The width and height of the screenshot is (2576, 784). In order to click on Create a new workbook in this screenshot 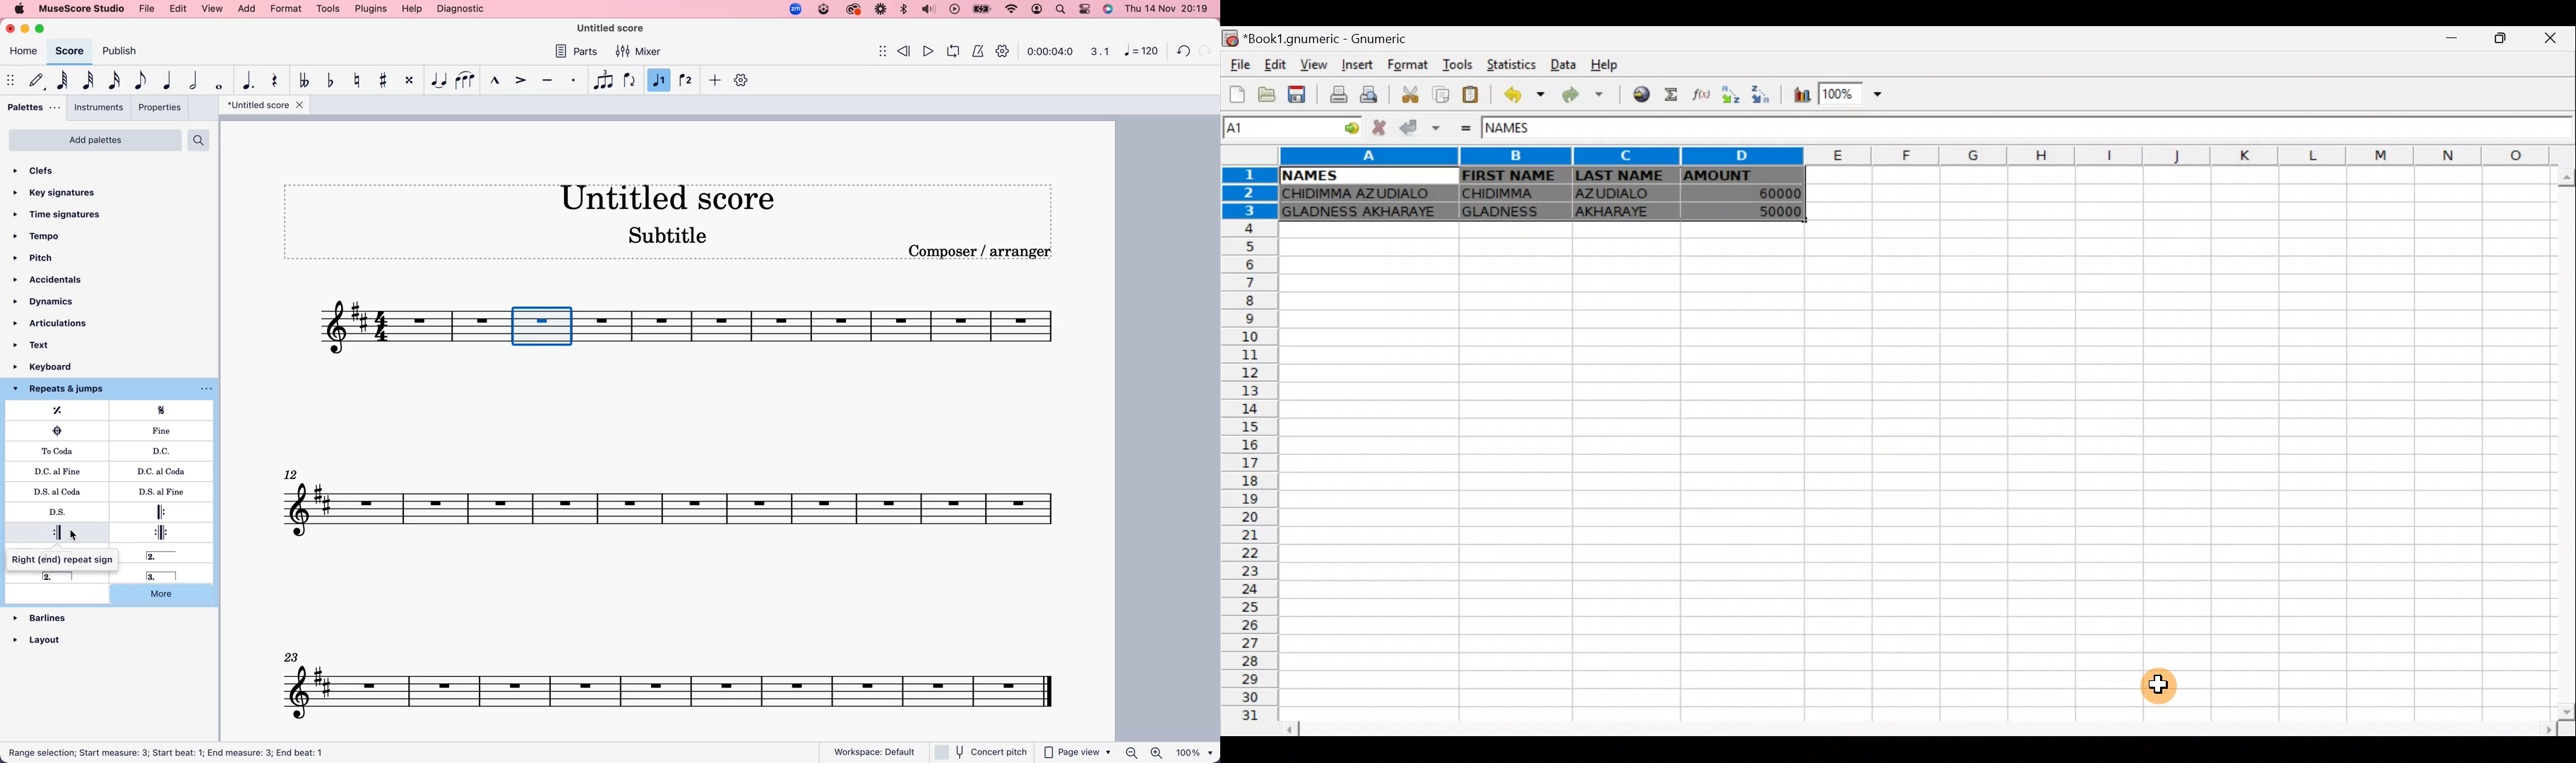, I will do `click(1238, 94)`.